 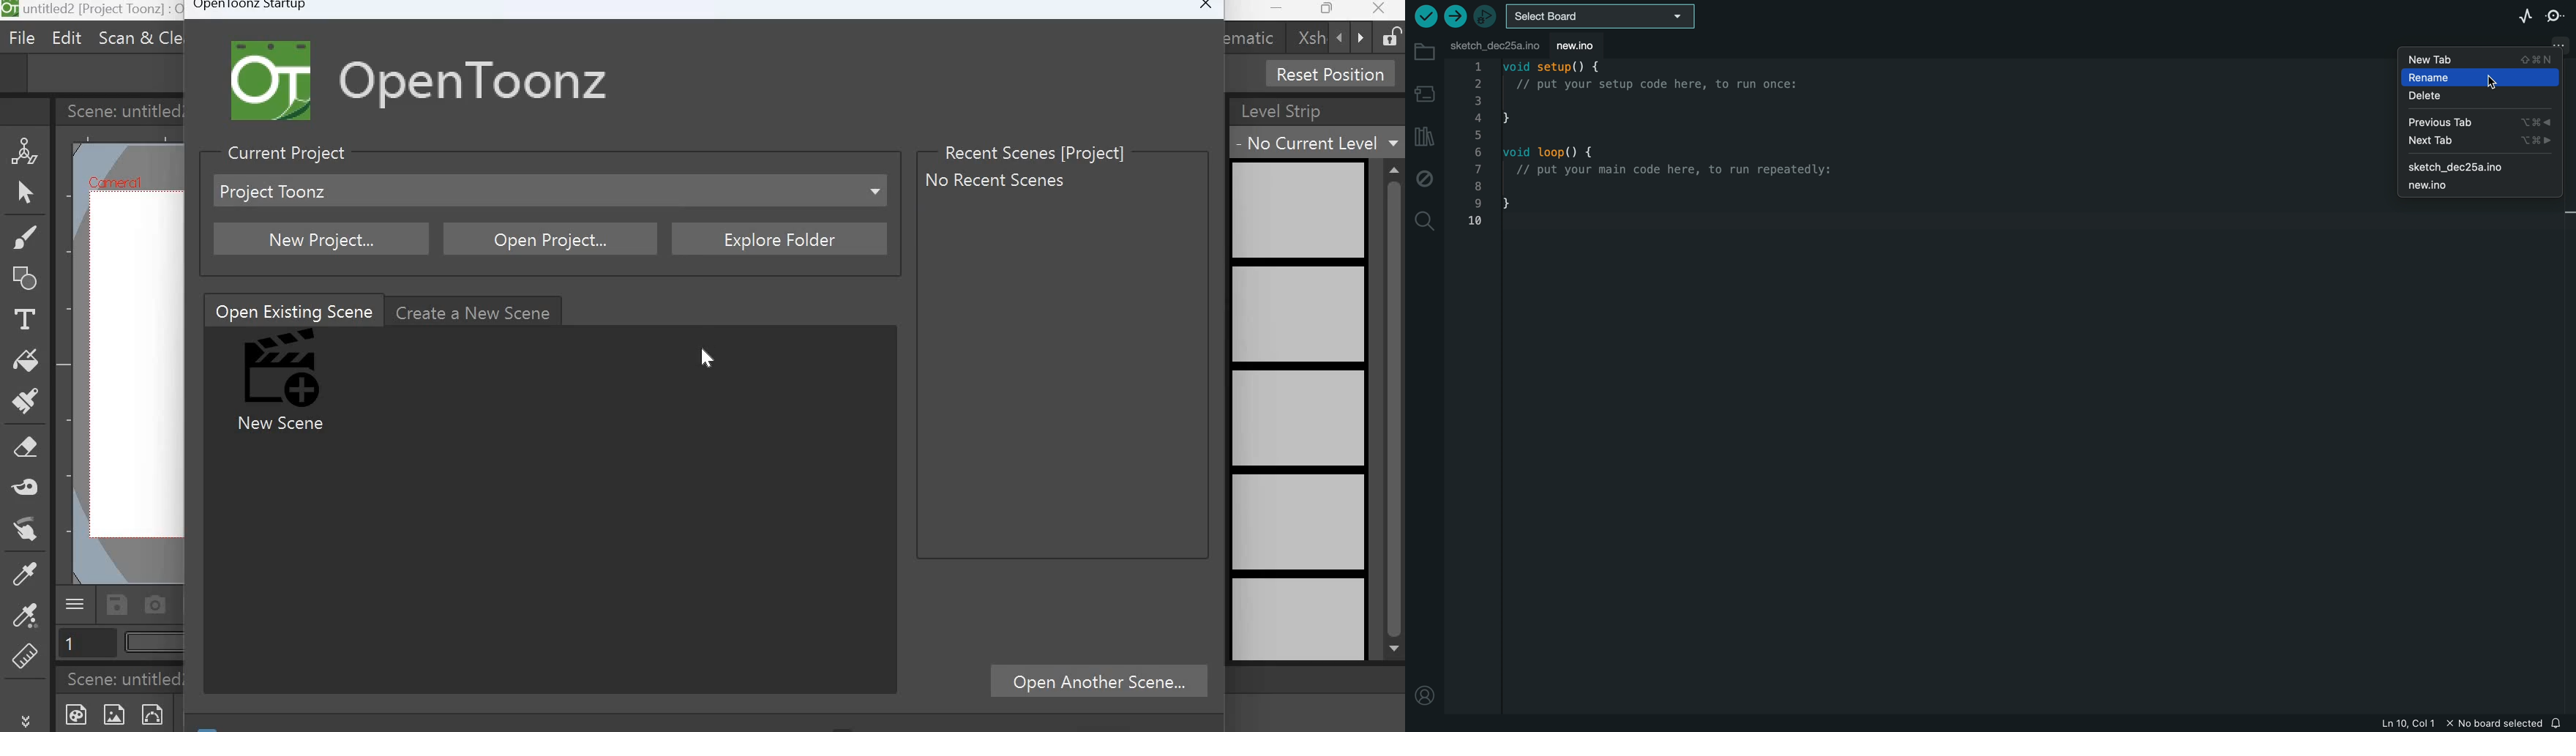 I want to click on serial plotter, so click(x=2518, y=17).